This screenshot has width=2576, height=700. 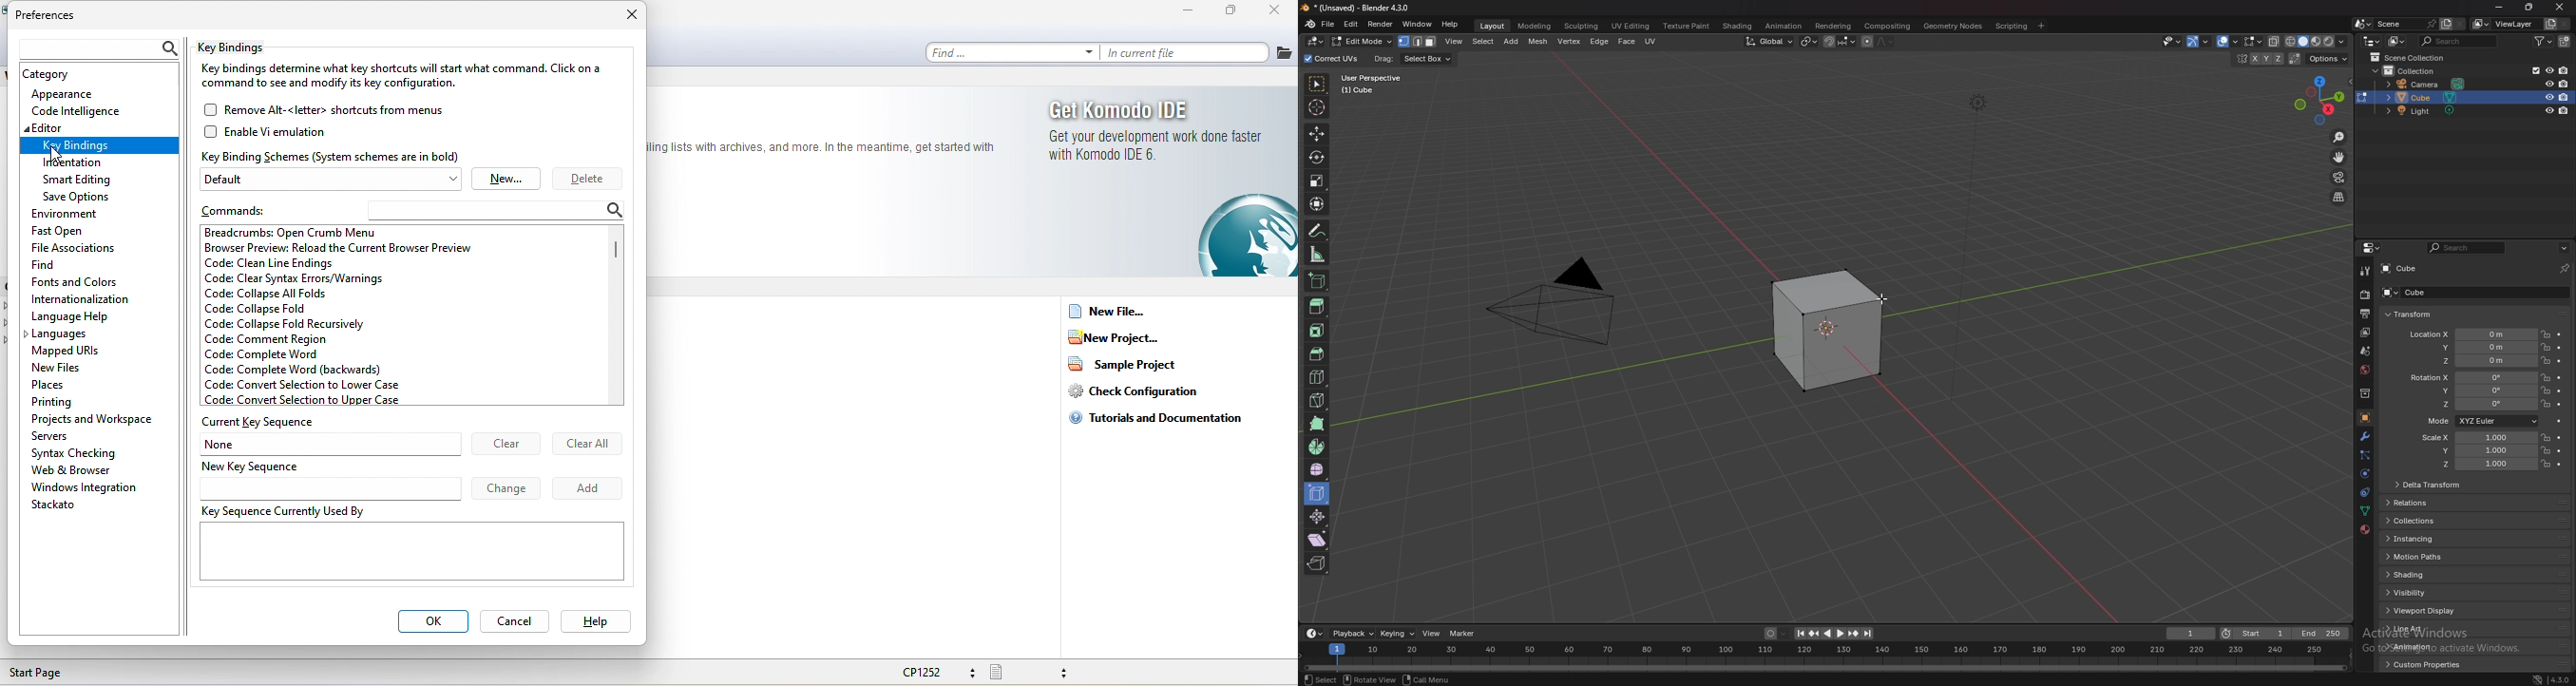 What do you see at coordinates (2546, 437) in the screenshot?
I see `lock` at bounding box center [2546, 437].